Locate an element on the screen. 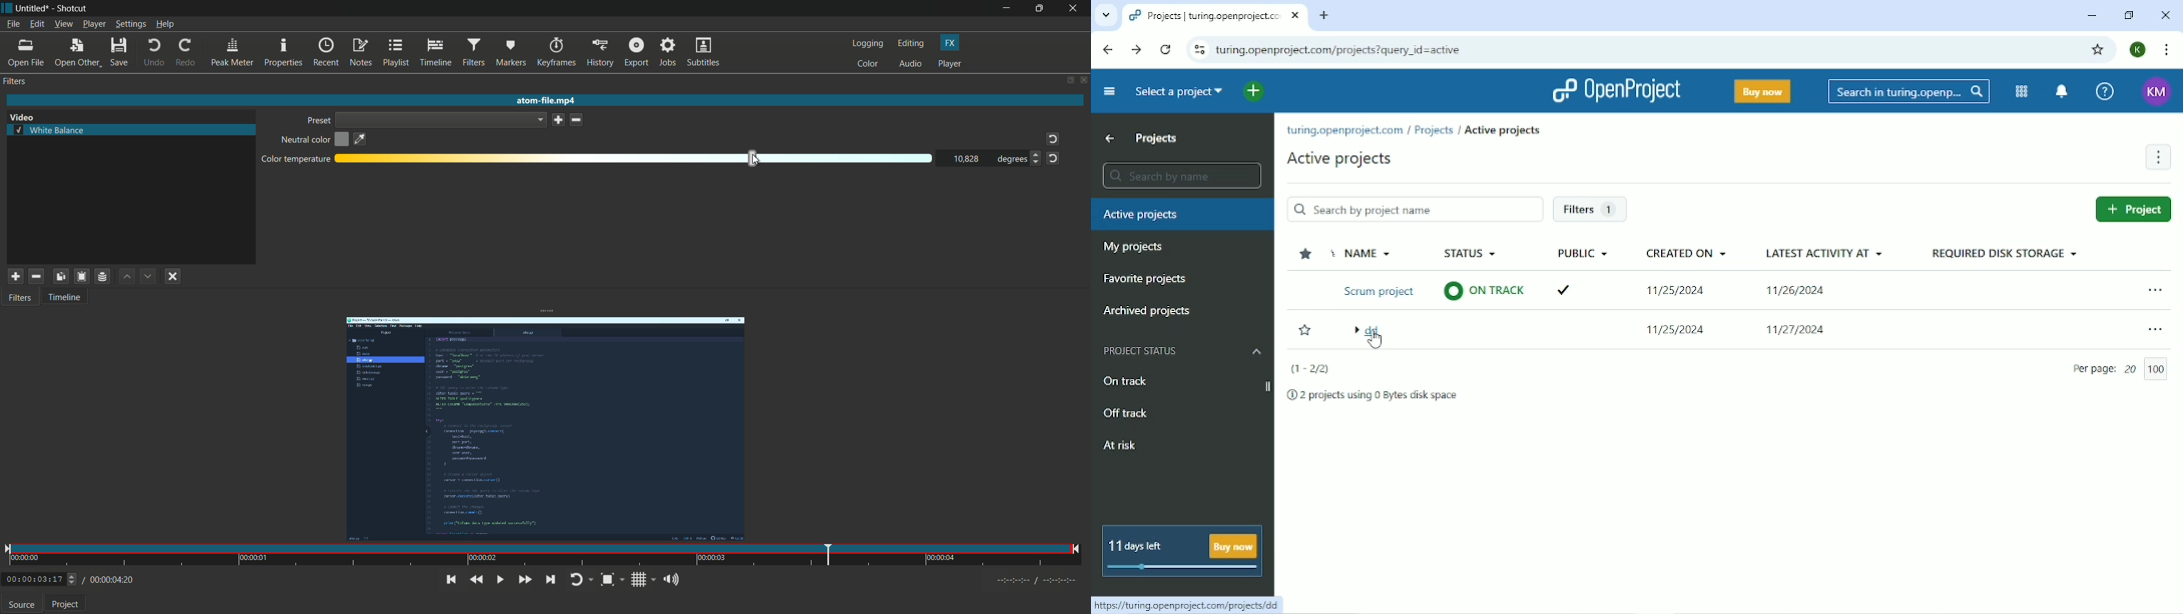  Project status is located at coordinates (1183, 351).